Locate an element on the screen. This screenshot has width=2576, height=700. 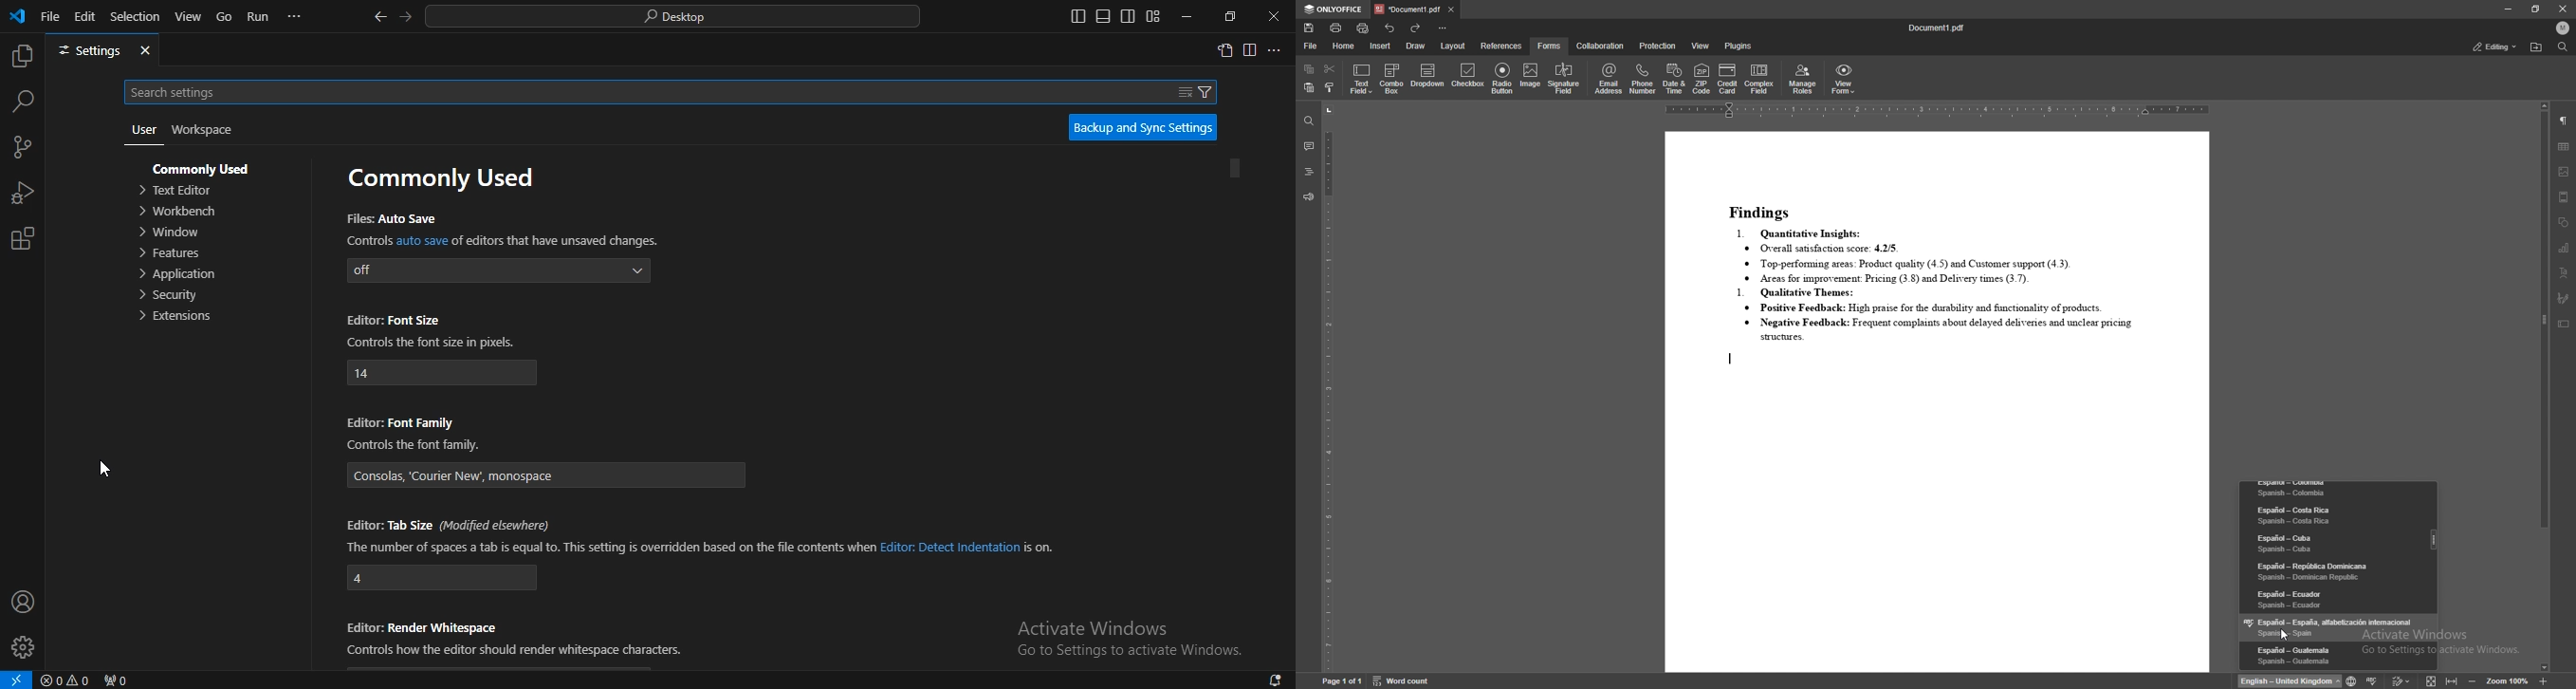
scroll bar is located at coordinates (2436, 575).